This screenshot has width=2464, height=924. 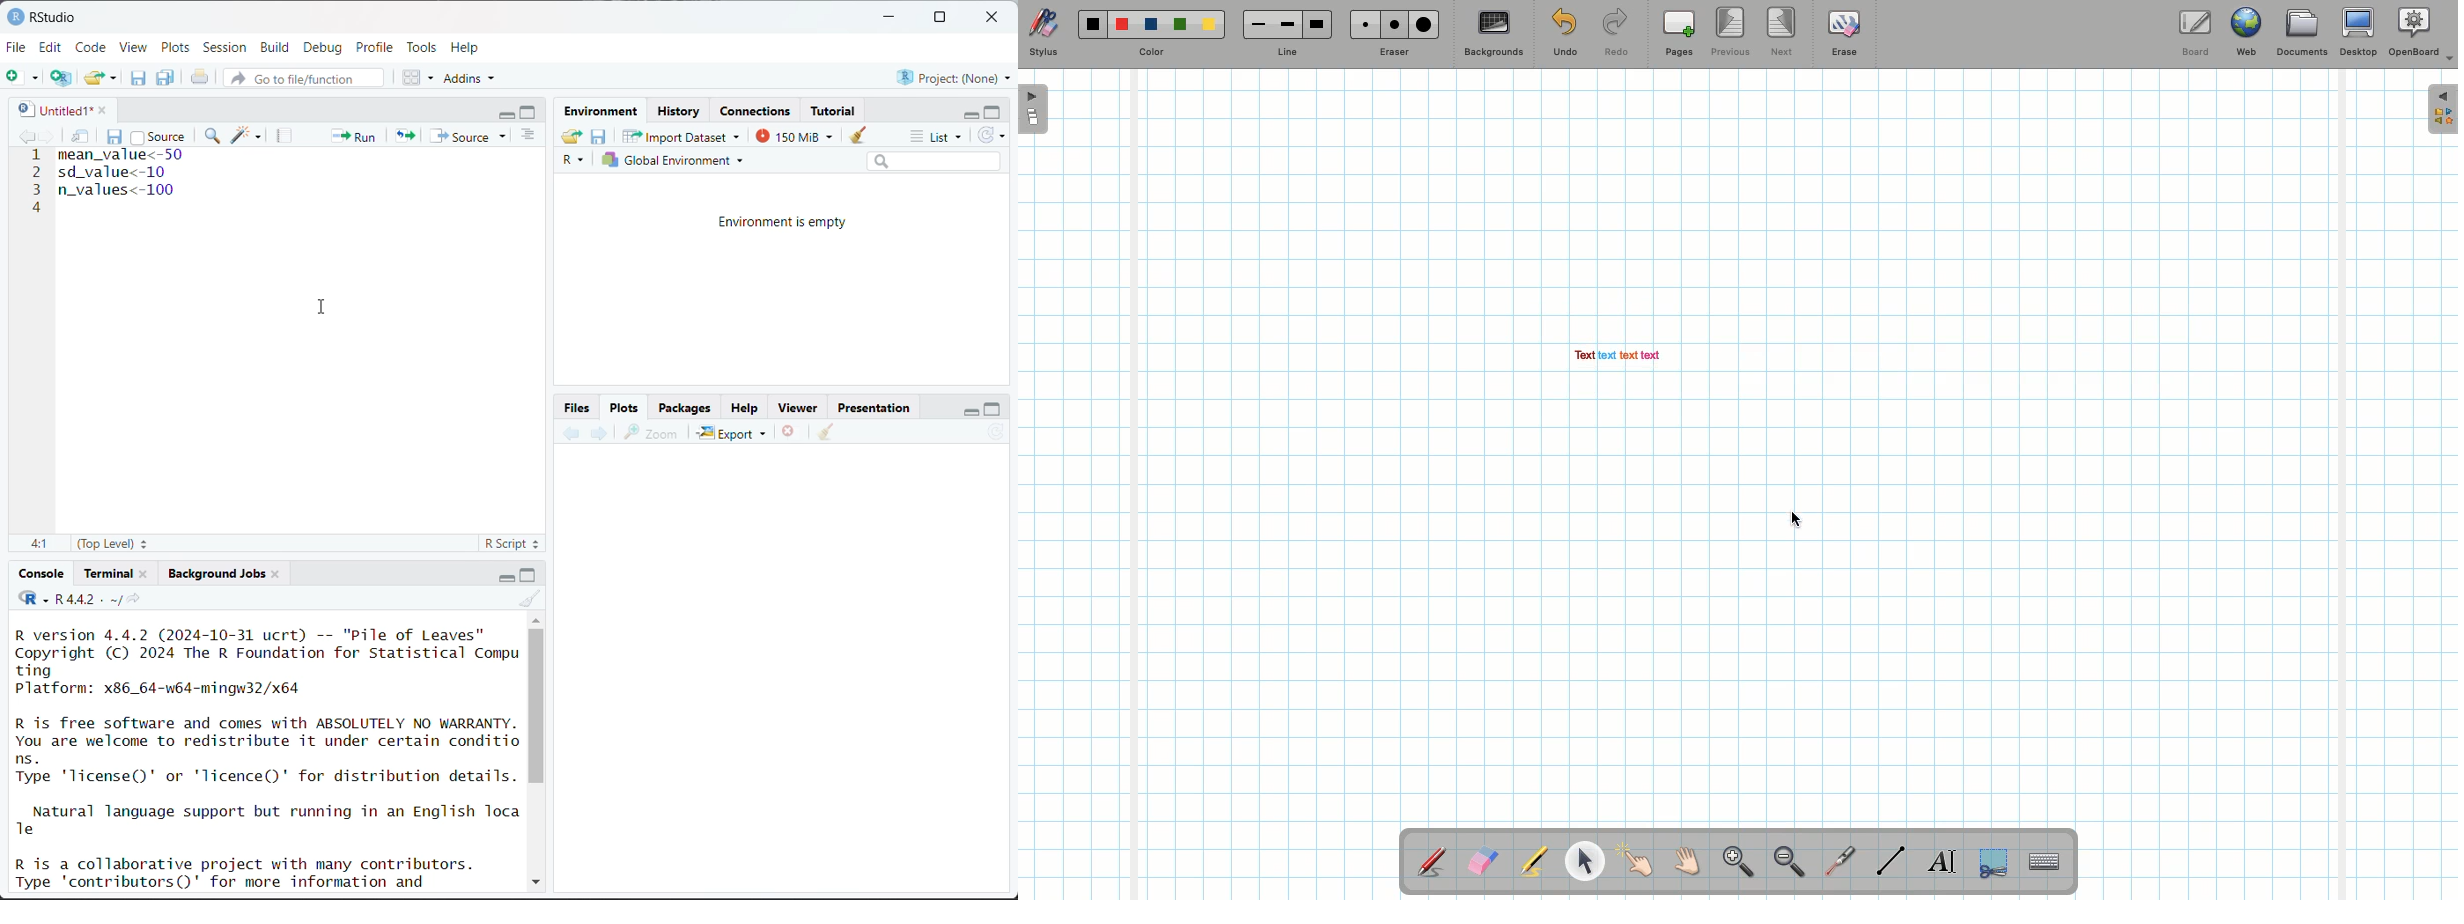 What do you see at coordinates (874, 409) in the screenshot?
I see `Presentation` at bounding box center [874, 409].